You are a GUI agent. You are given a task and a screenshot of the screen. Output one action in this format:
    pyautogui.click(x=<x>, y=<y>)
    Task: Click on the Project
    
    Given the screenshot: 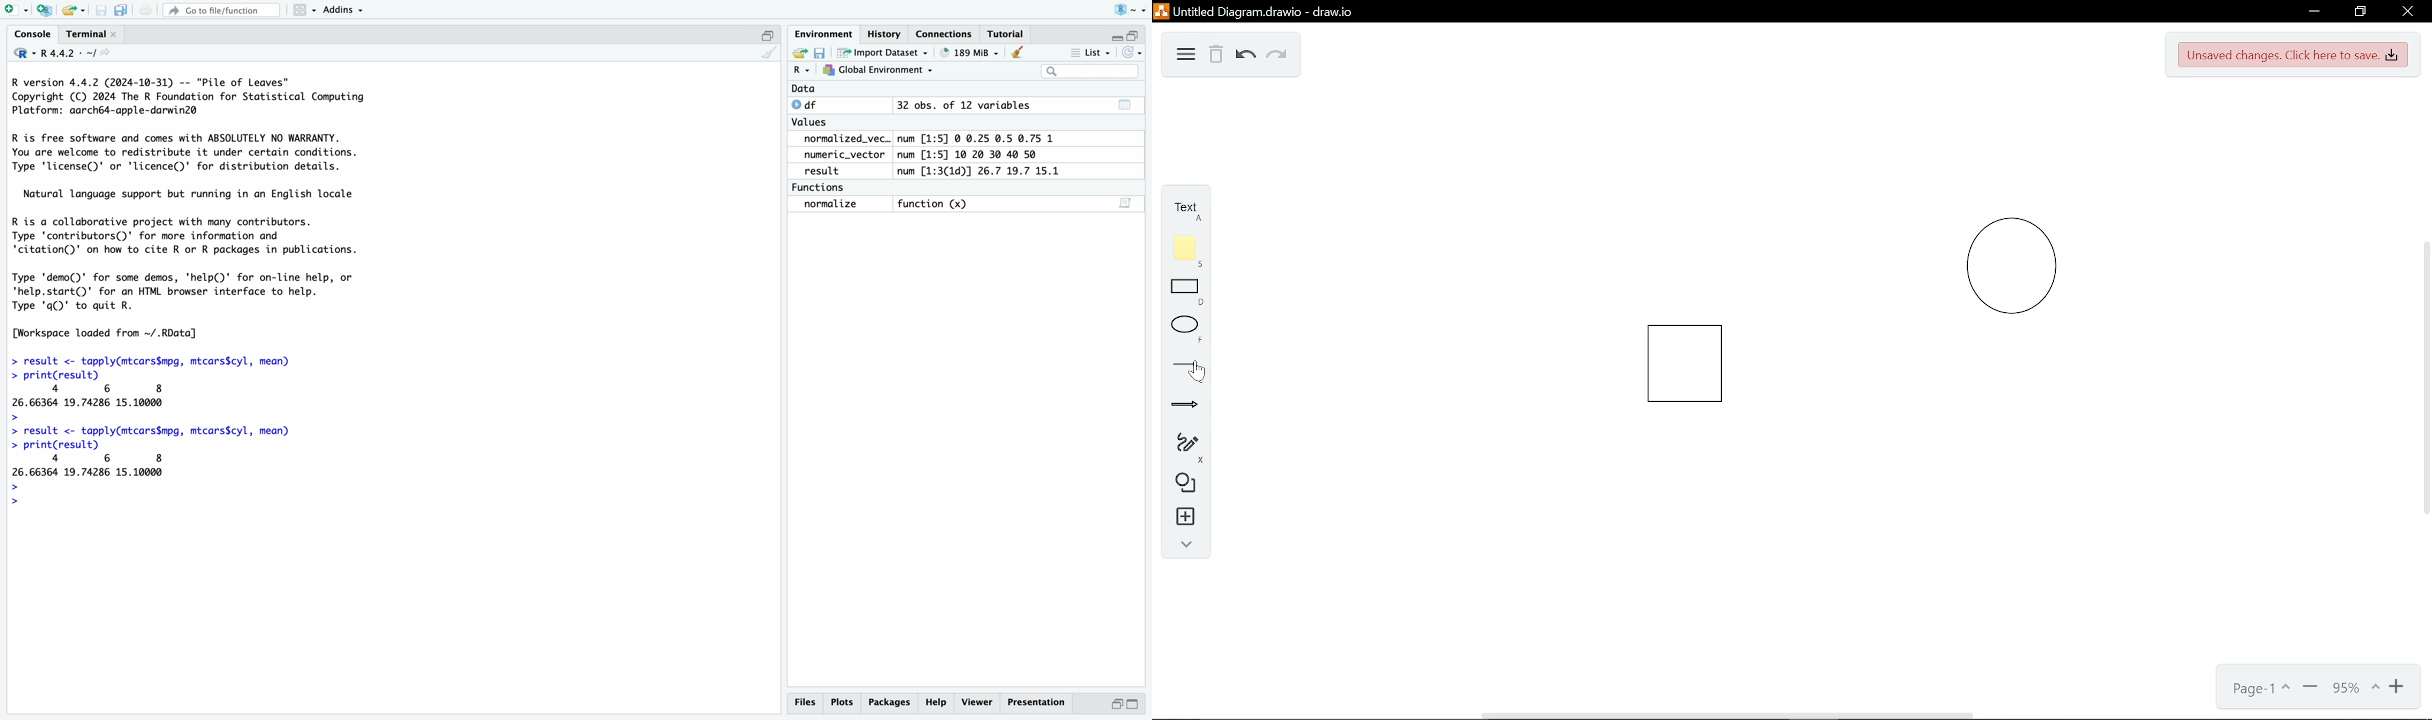 What is the action you would take?
    pyautogui.click(x=1131, y=10)
    